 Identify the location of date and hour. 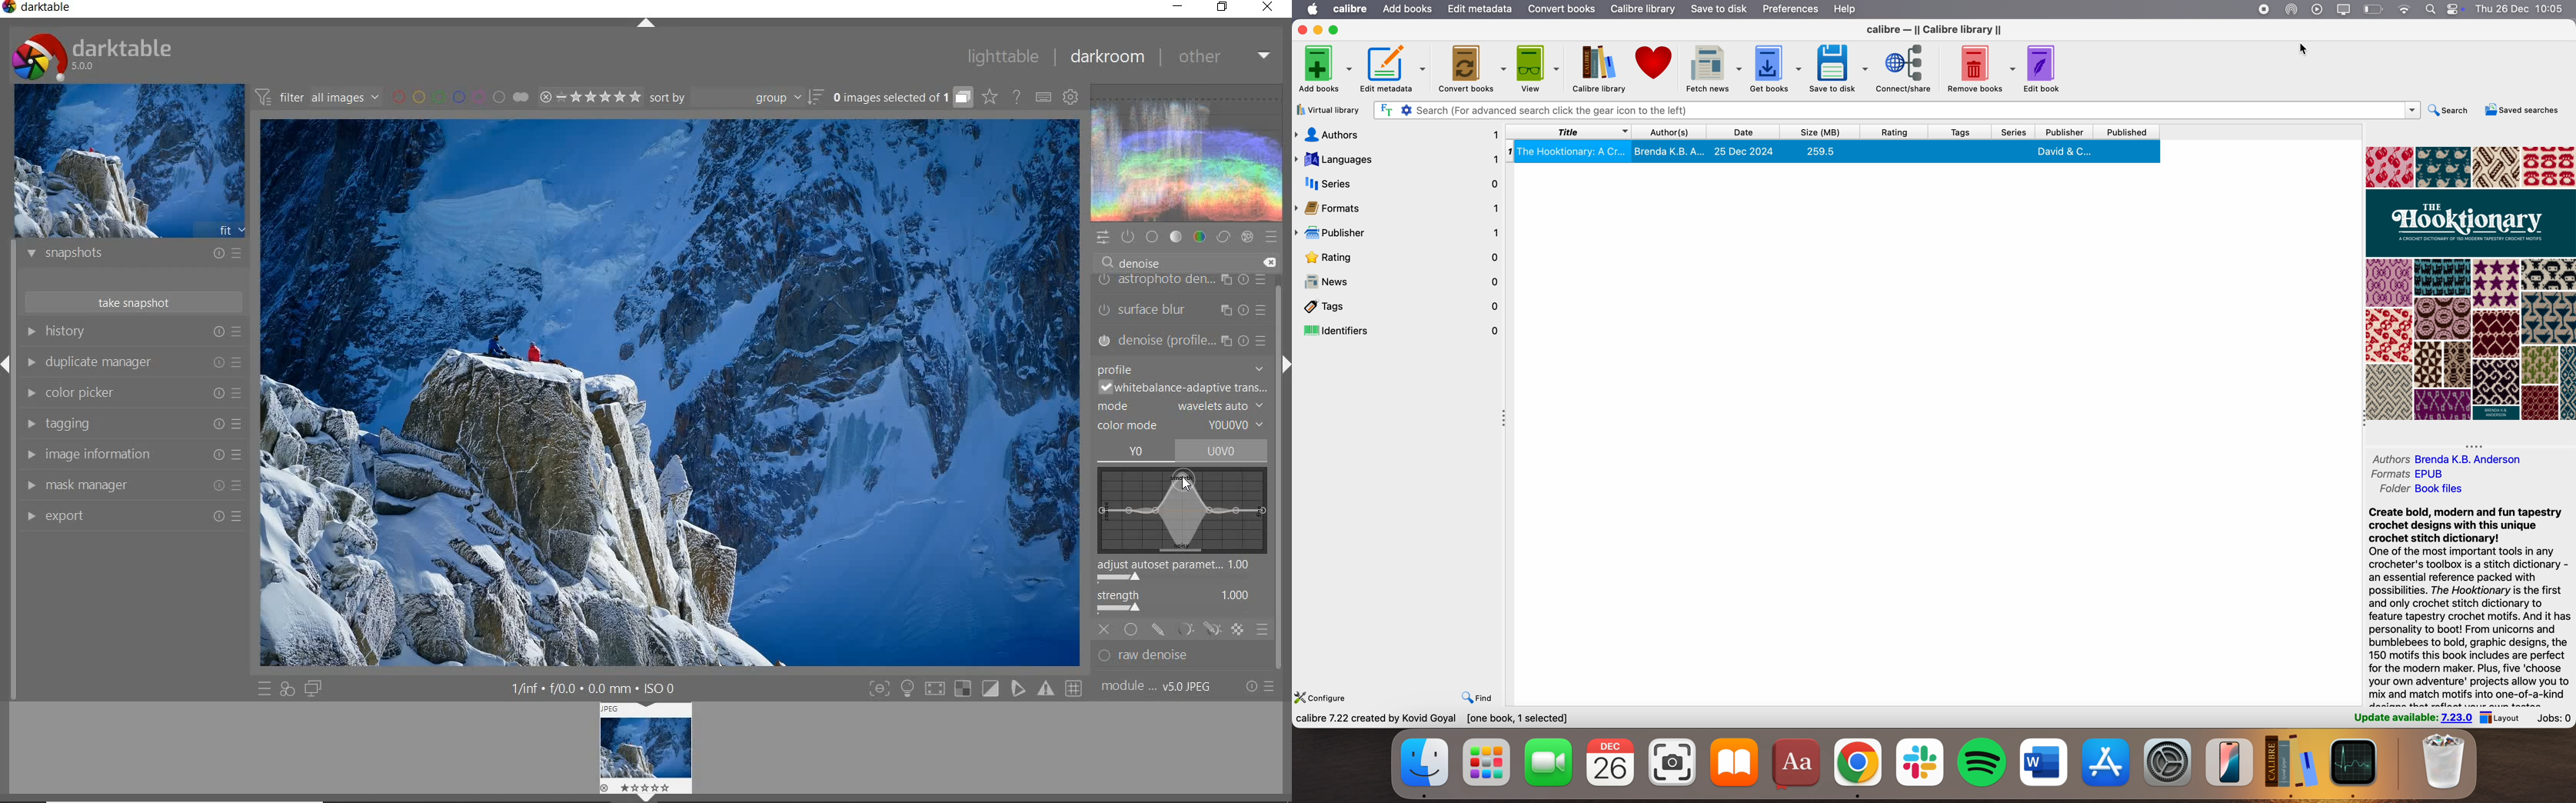
(2525, 8).